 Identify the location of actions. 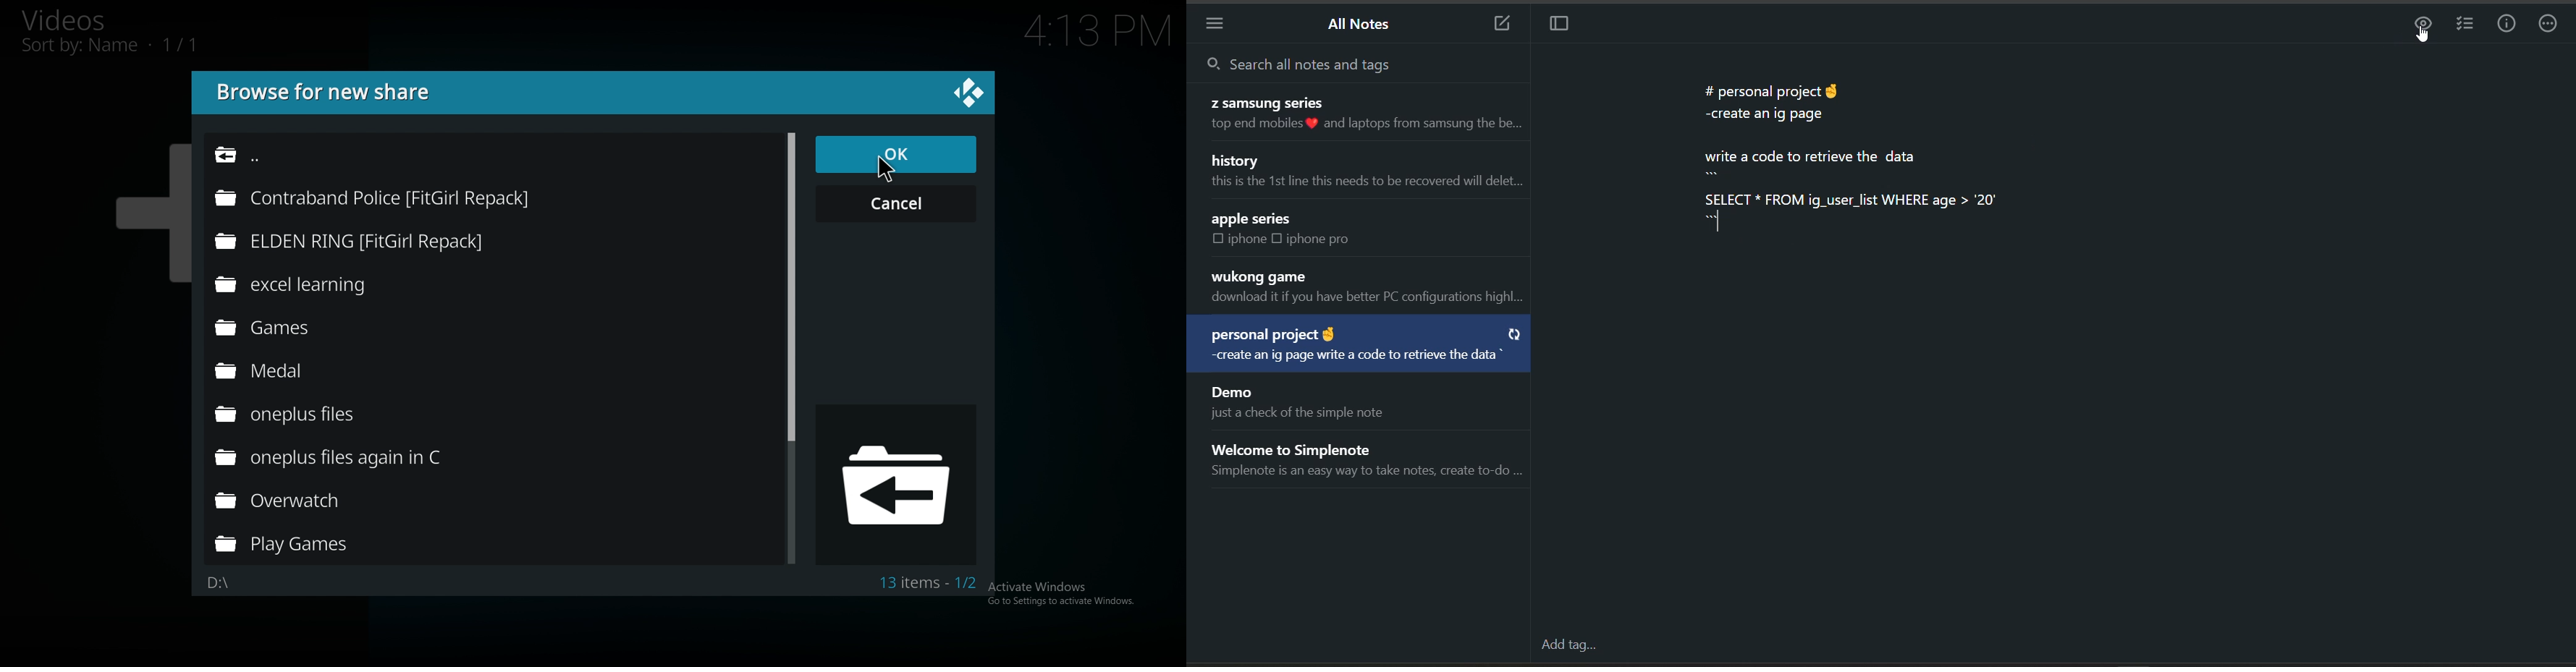
(2551, 25).